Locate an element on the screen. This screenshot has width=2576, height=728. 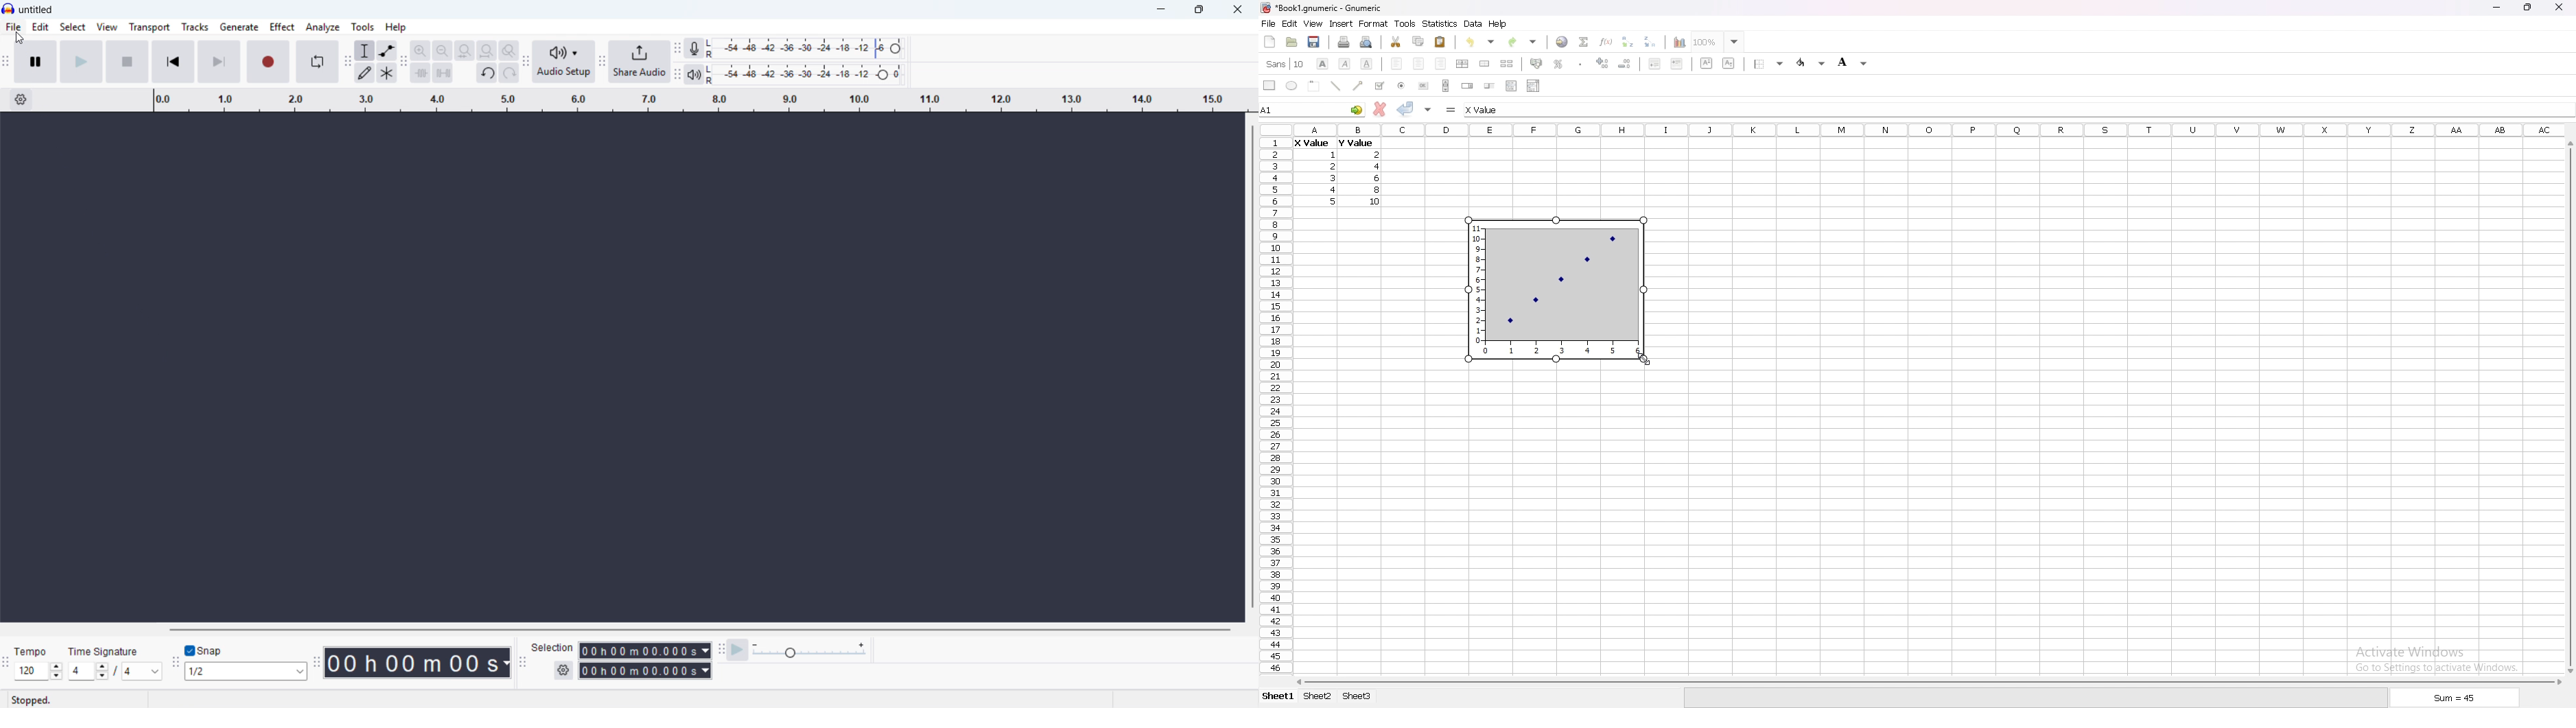
file is located at coordinates (1268, 24).